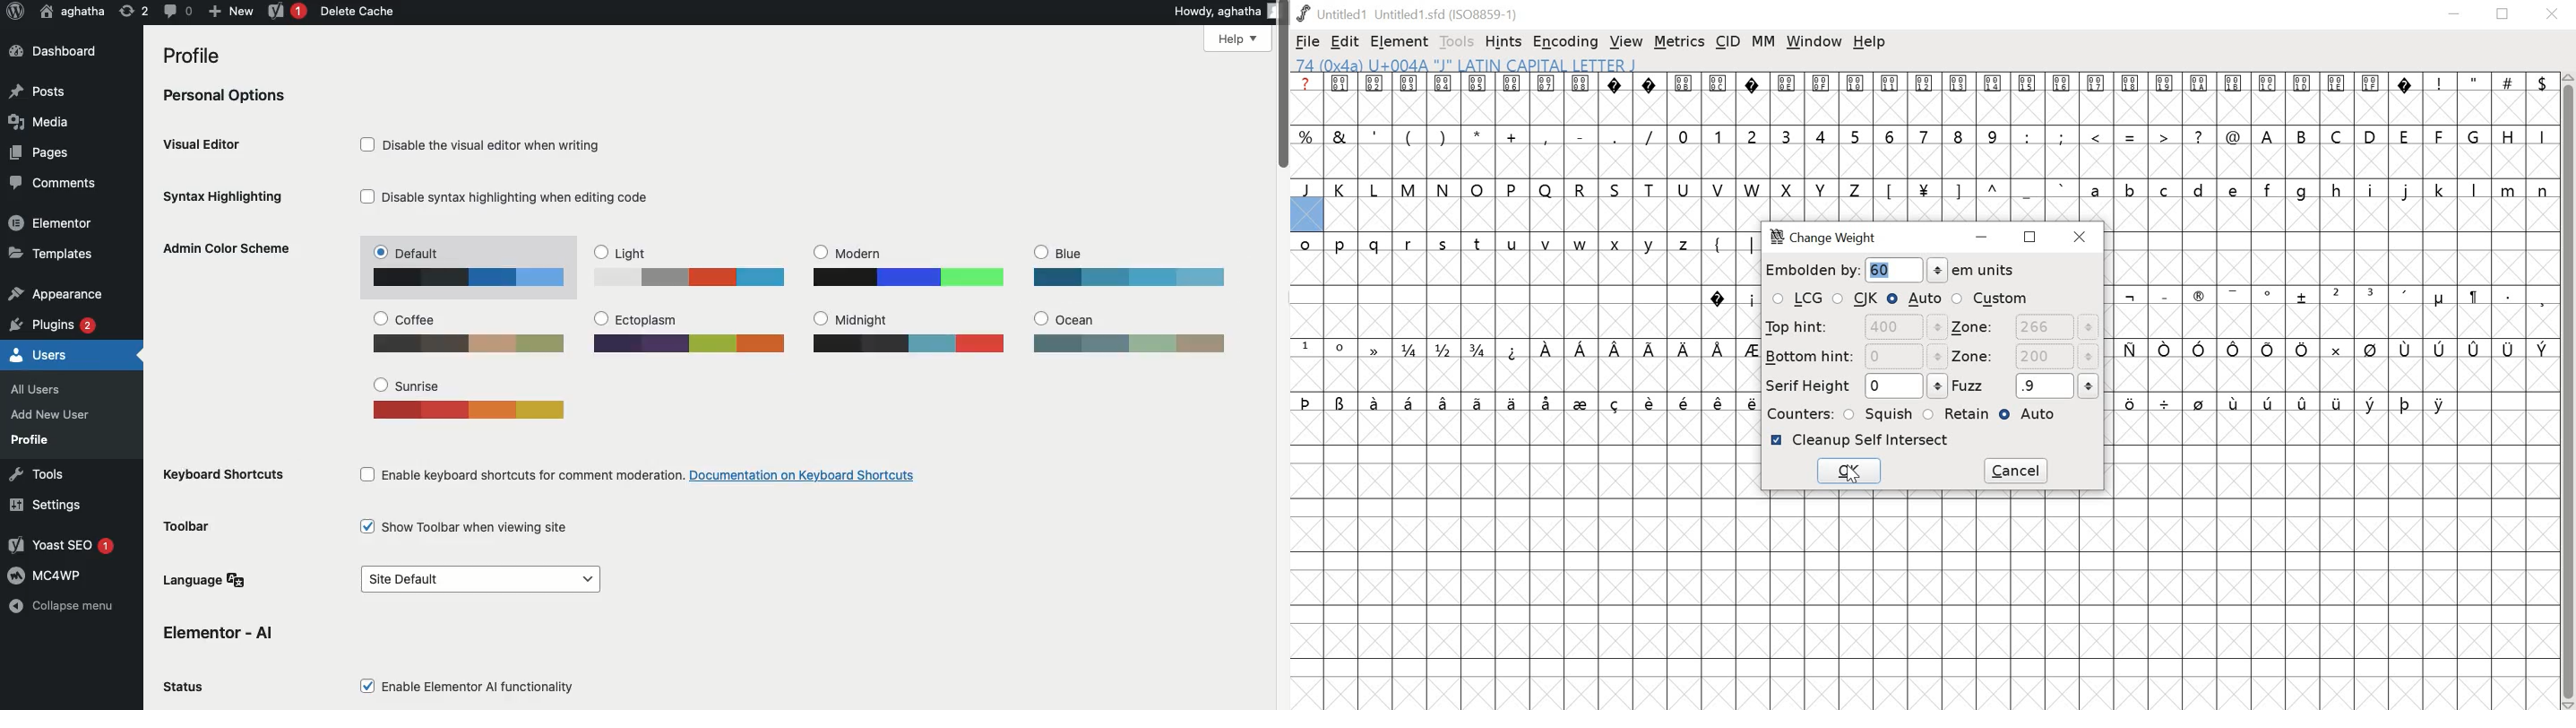 This screenshot has height=728, width=2576. What do you see at coordinates (73, 11) in the screenshot?
I see `User` at bounding box center [73, 11].